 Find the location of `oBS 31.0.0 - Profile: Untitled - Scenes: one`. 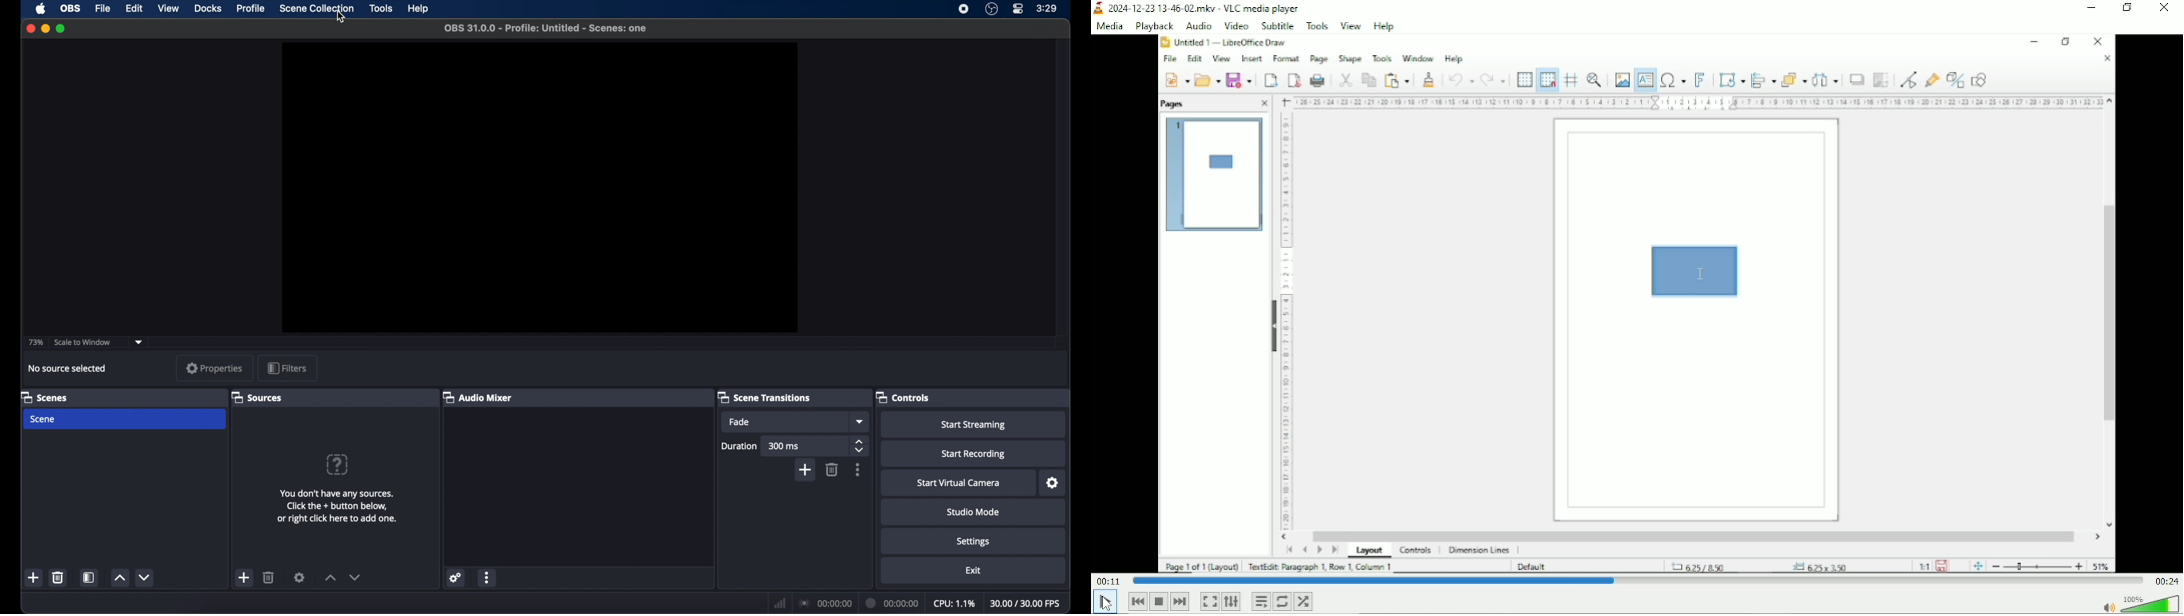

oBS 31.0.0 - Profile: Untitled - Scenes: one is located at coordinates (555, 29).